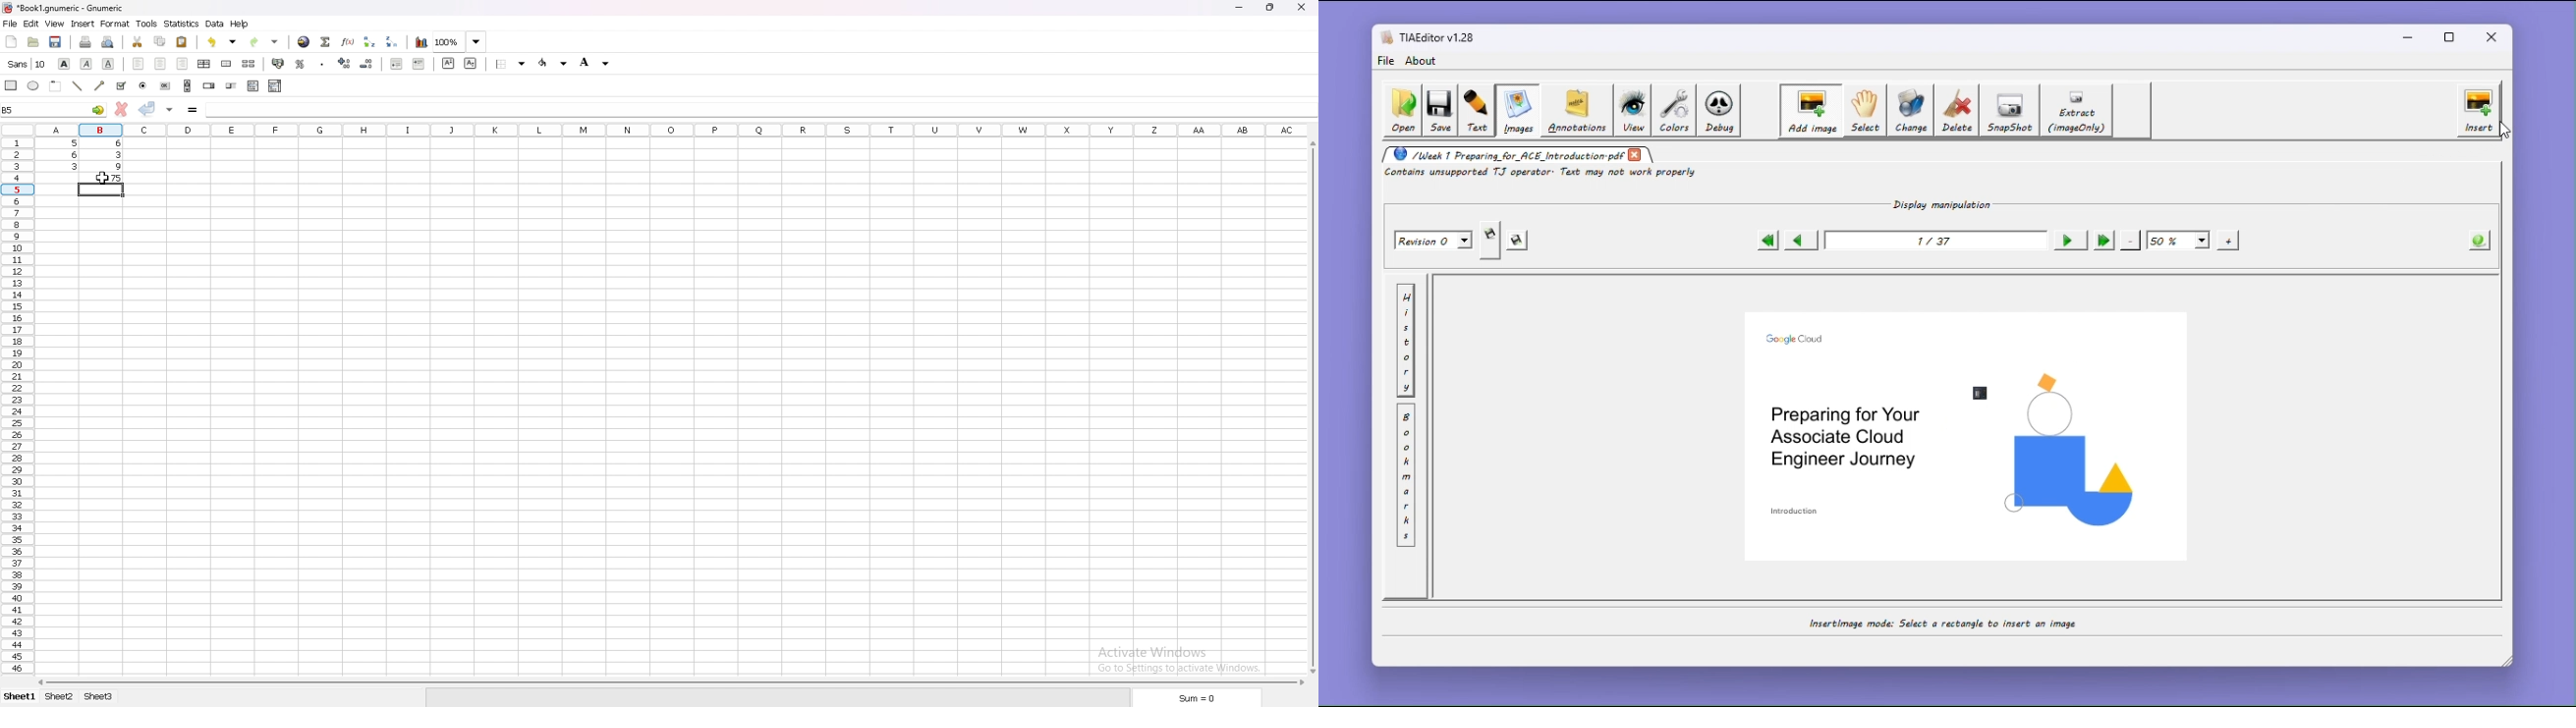 Image resolution: width=2576 pixels, height=728 pixels. What do you see at coordinates (221, 43) in the screenshot?
I see `undo` at bounding box center [221, 43].